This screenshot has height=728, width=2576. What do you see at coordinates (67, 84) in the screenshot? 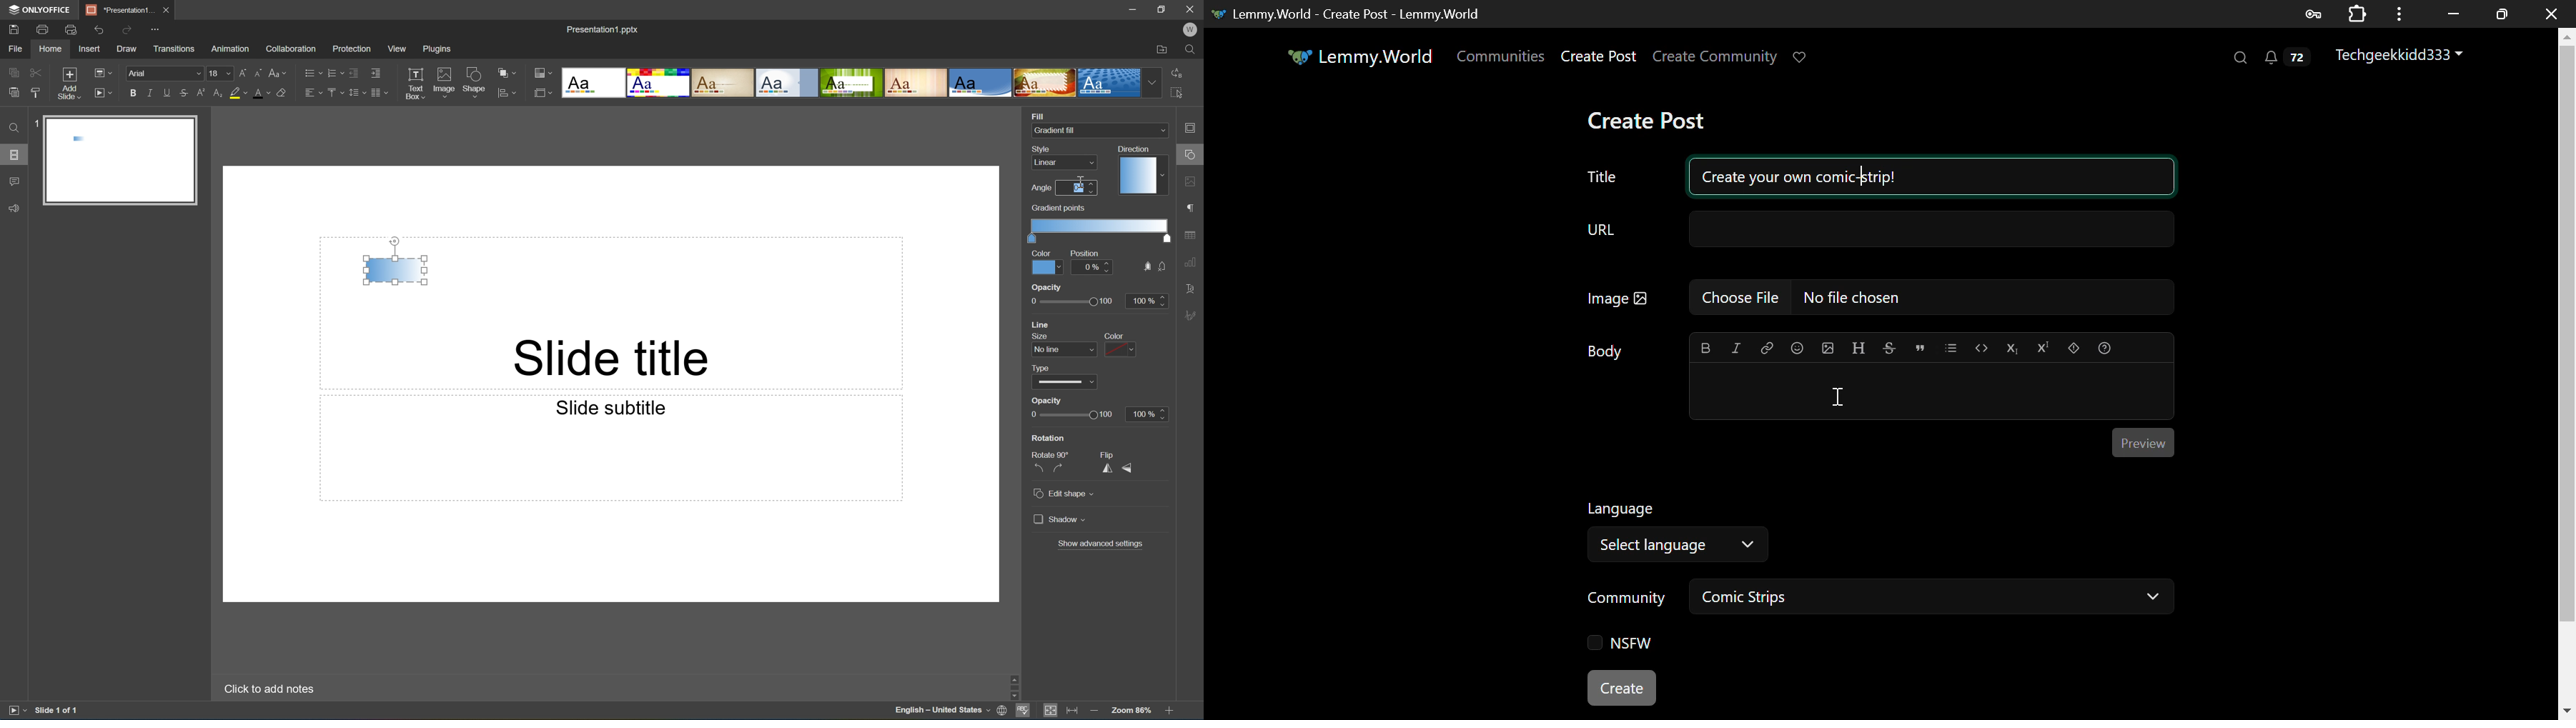
I see `Add slide` at bounding box center [67, 84].